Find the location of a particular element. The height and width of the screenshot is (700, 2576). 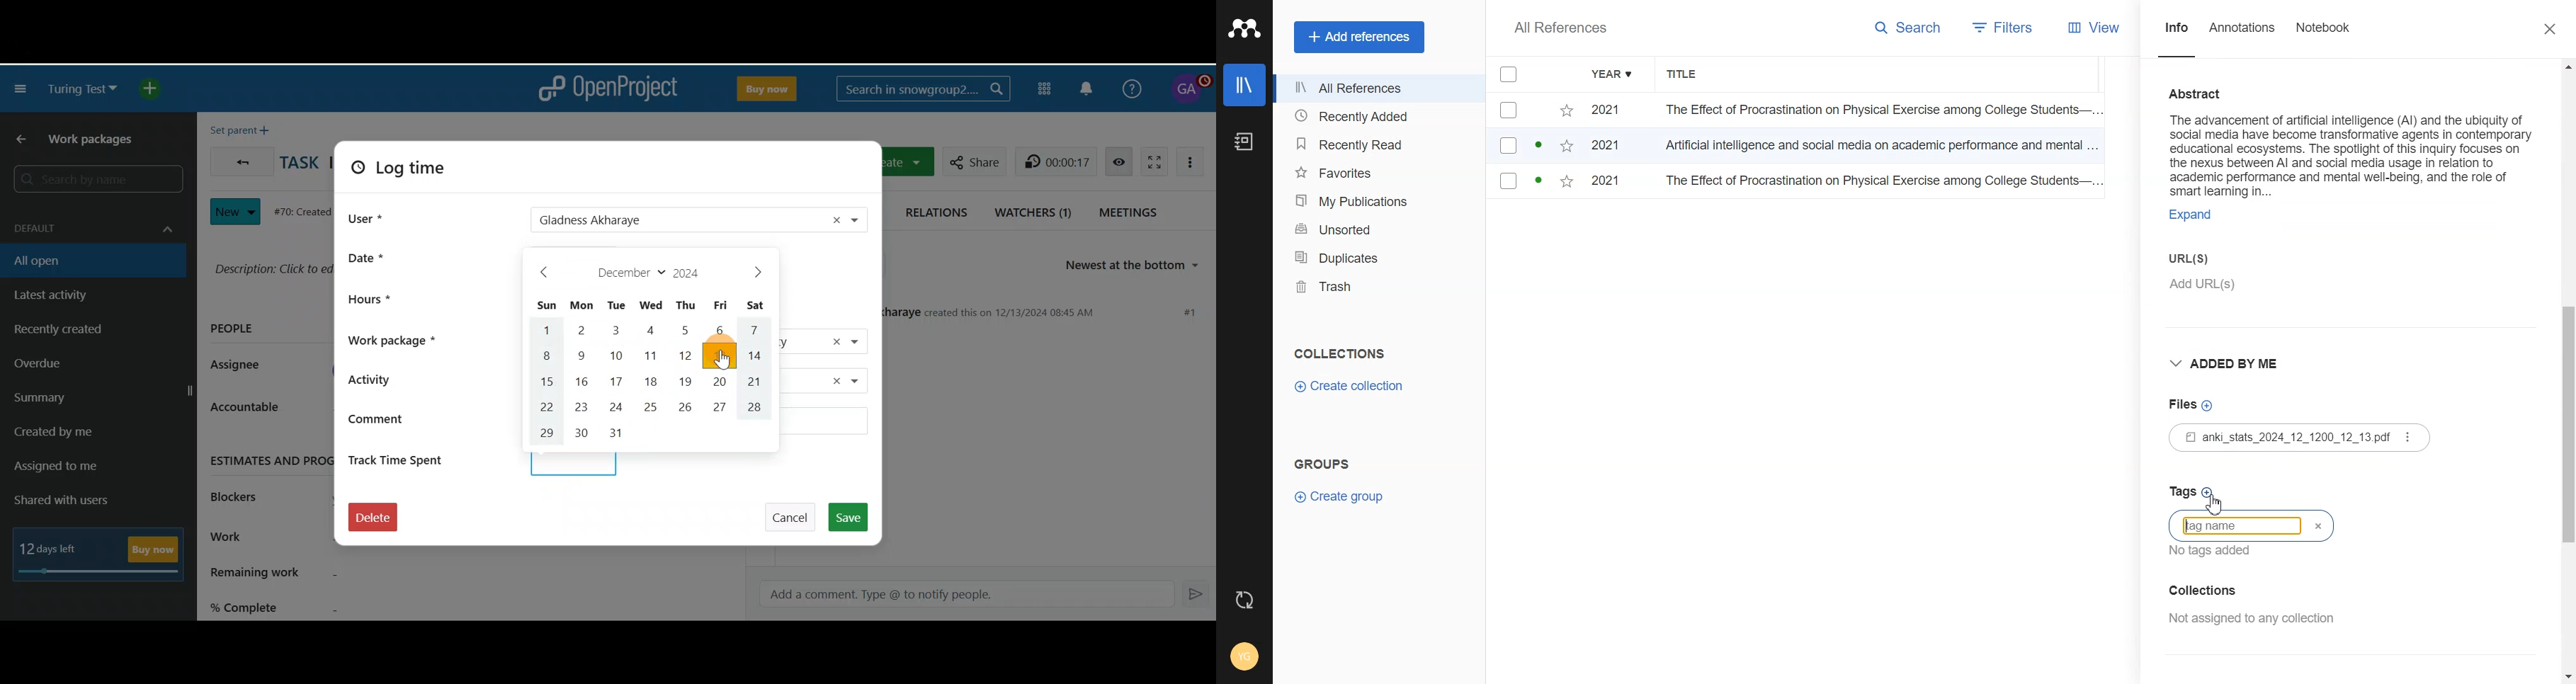

More is located at coordinates (1194, 160).